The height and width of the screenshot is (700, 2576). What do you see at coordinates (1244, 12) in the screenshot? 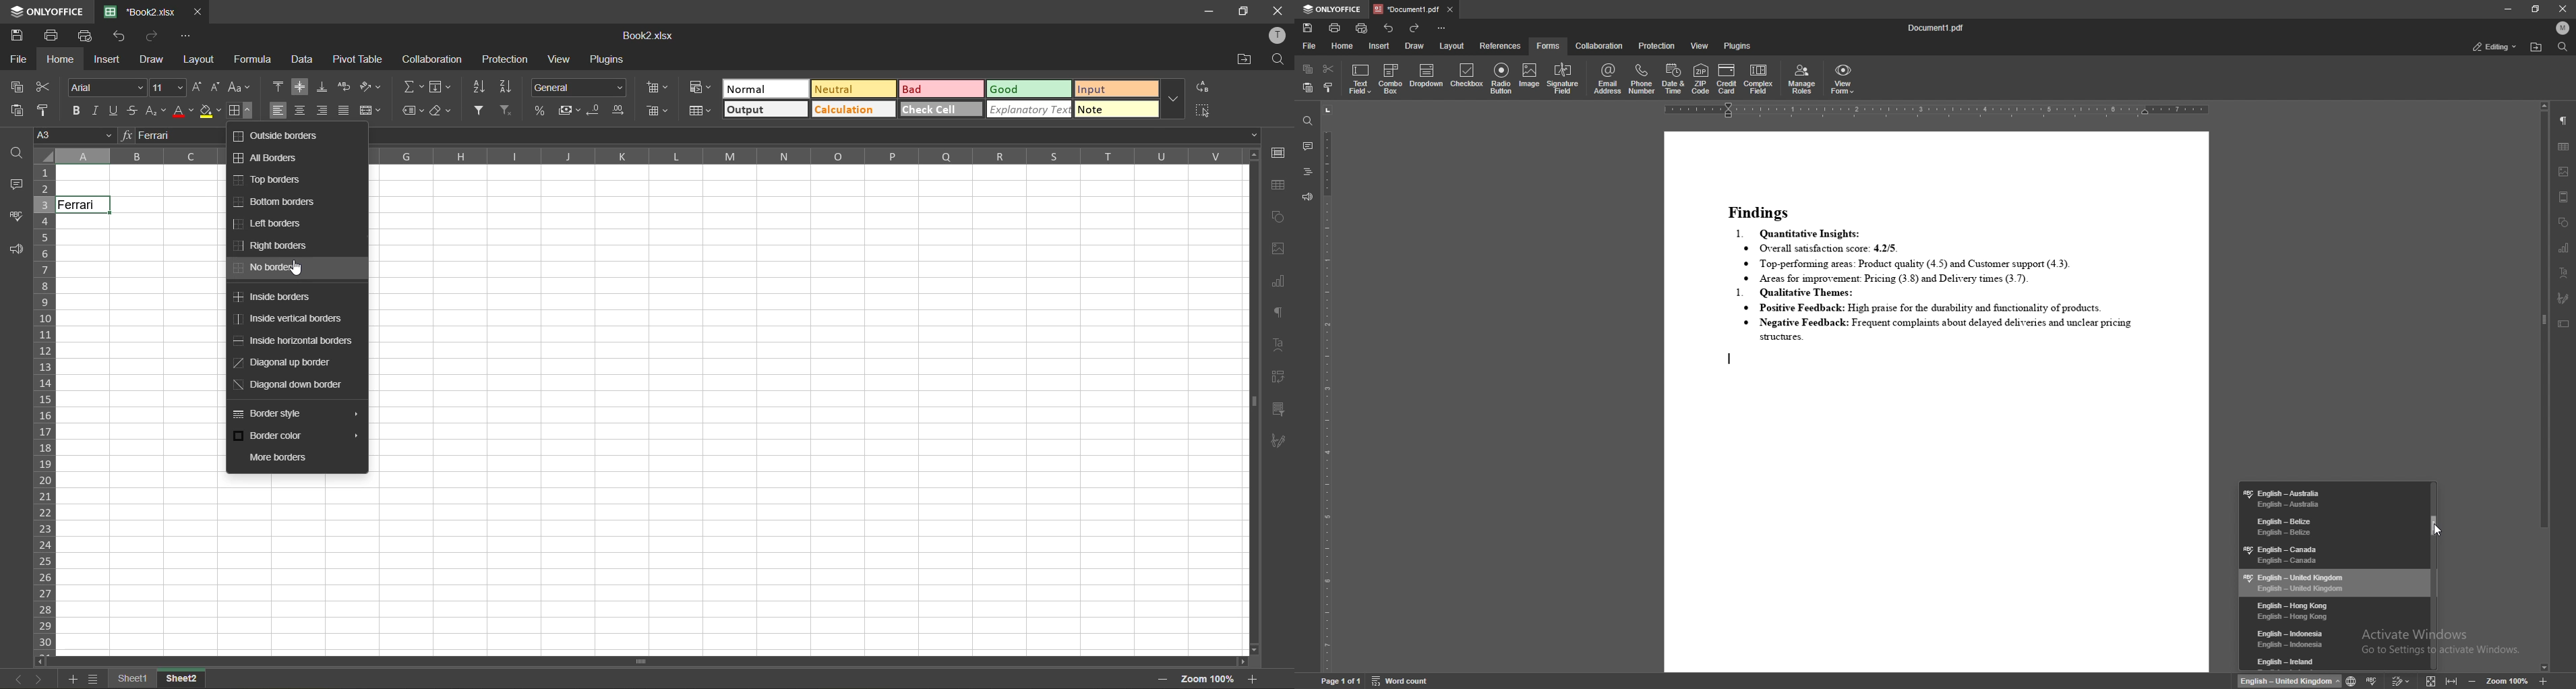
I see `maximize` at bounding box center [1244, 12].